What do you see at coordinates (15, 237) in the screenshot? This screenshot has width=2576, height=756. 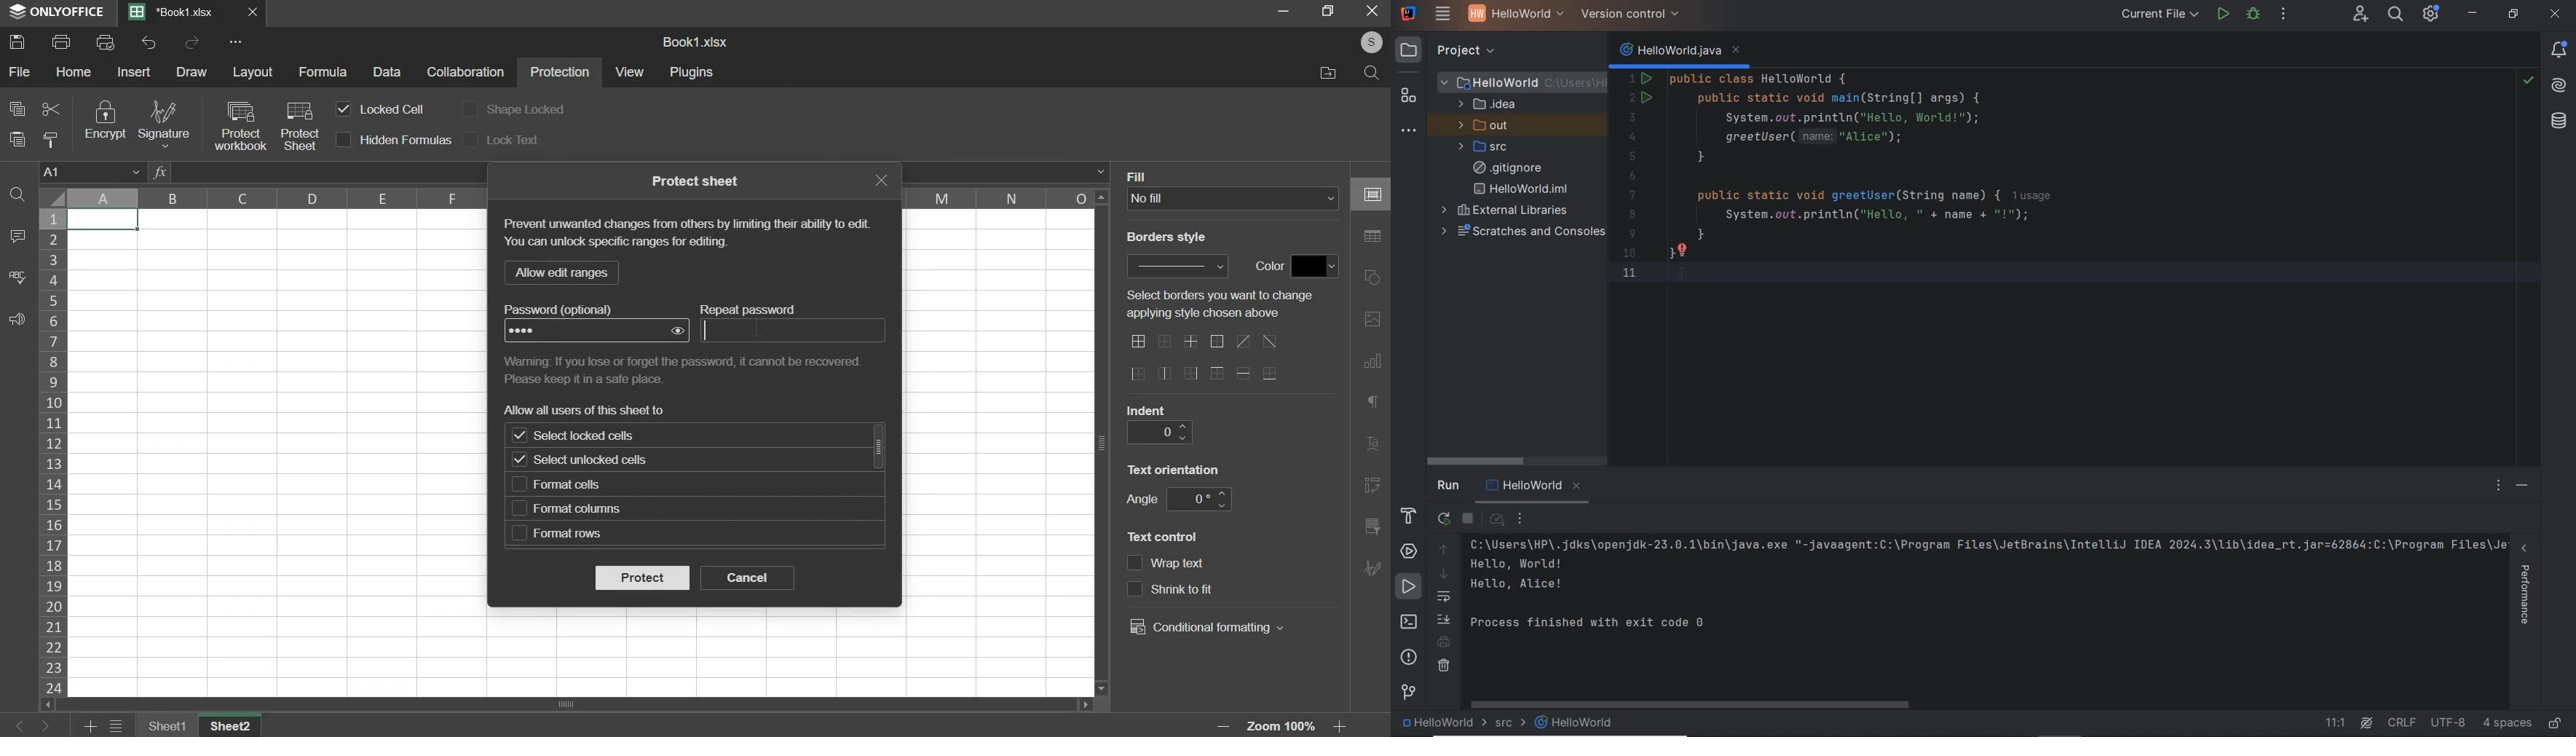 I see `comment` at bounding box center [15, 237].